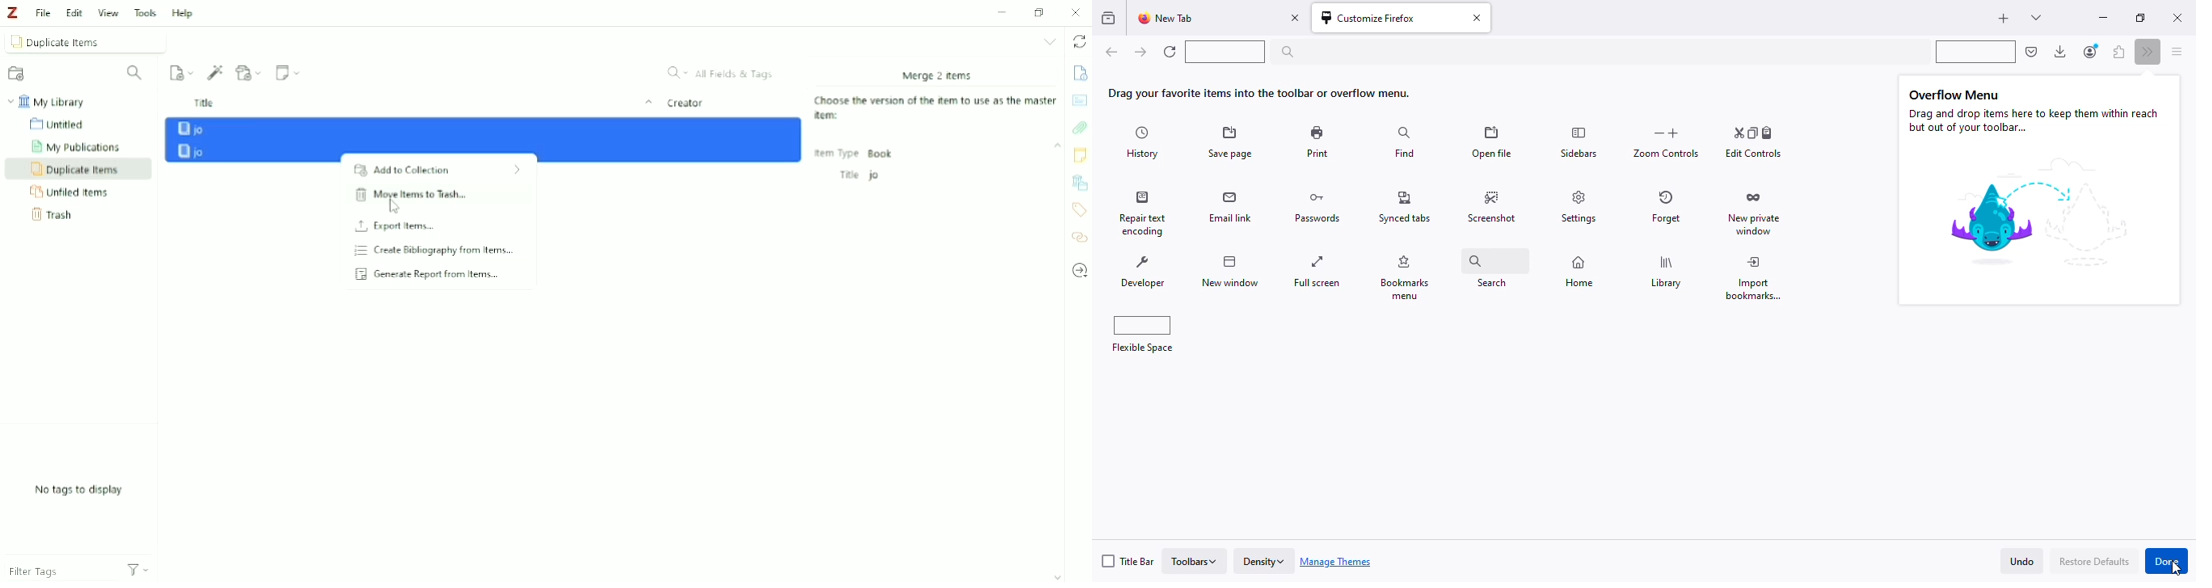 This screenshot has height=588, width=2212. Describe the element at coordinates (485, 128) in the screenshot. I see `jo` at that location.